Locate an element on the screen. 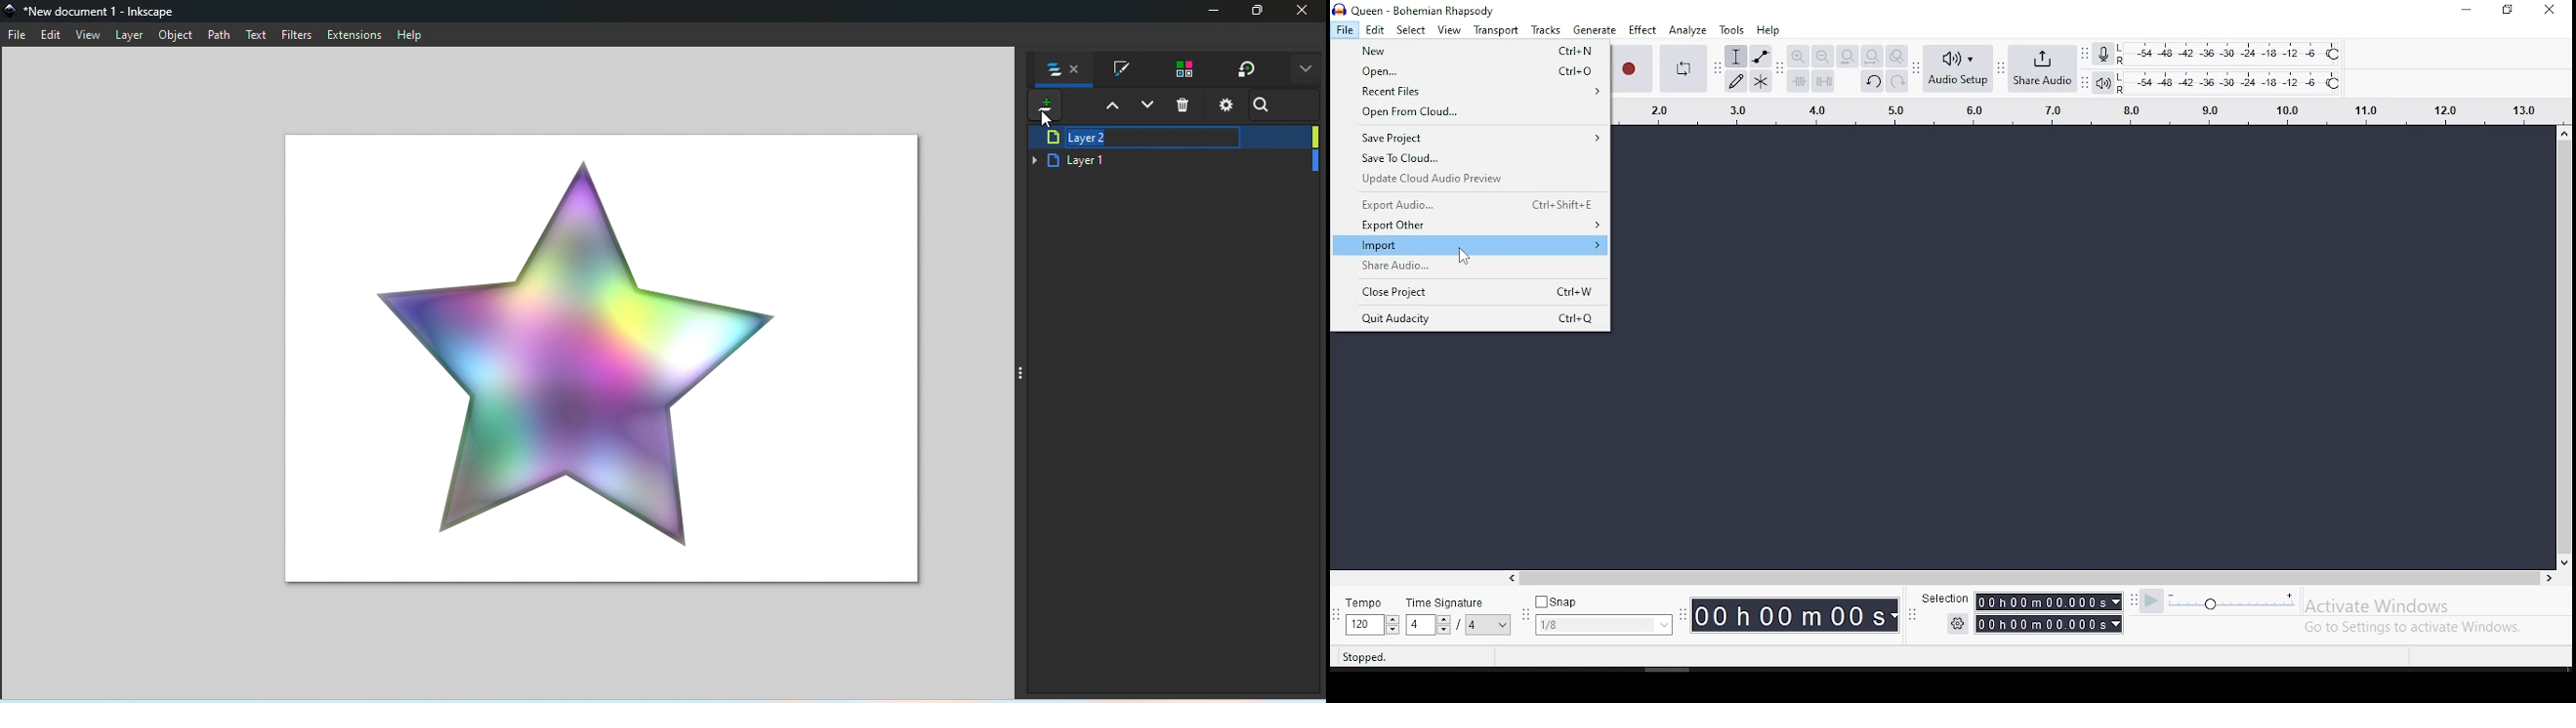  tracks is located at coordinates (1546, 30).